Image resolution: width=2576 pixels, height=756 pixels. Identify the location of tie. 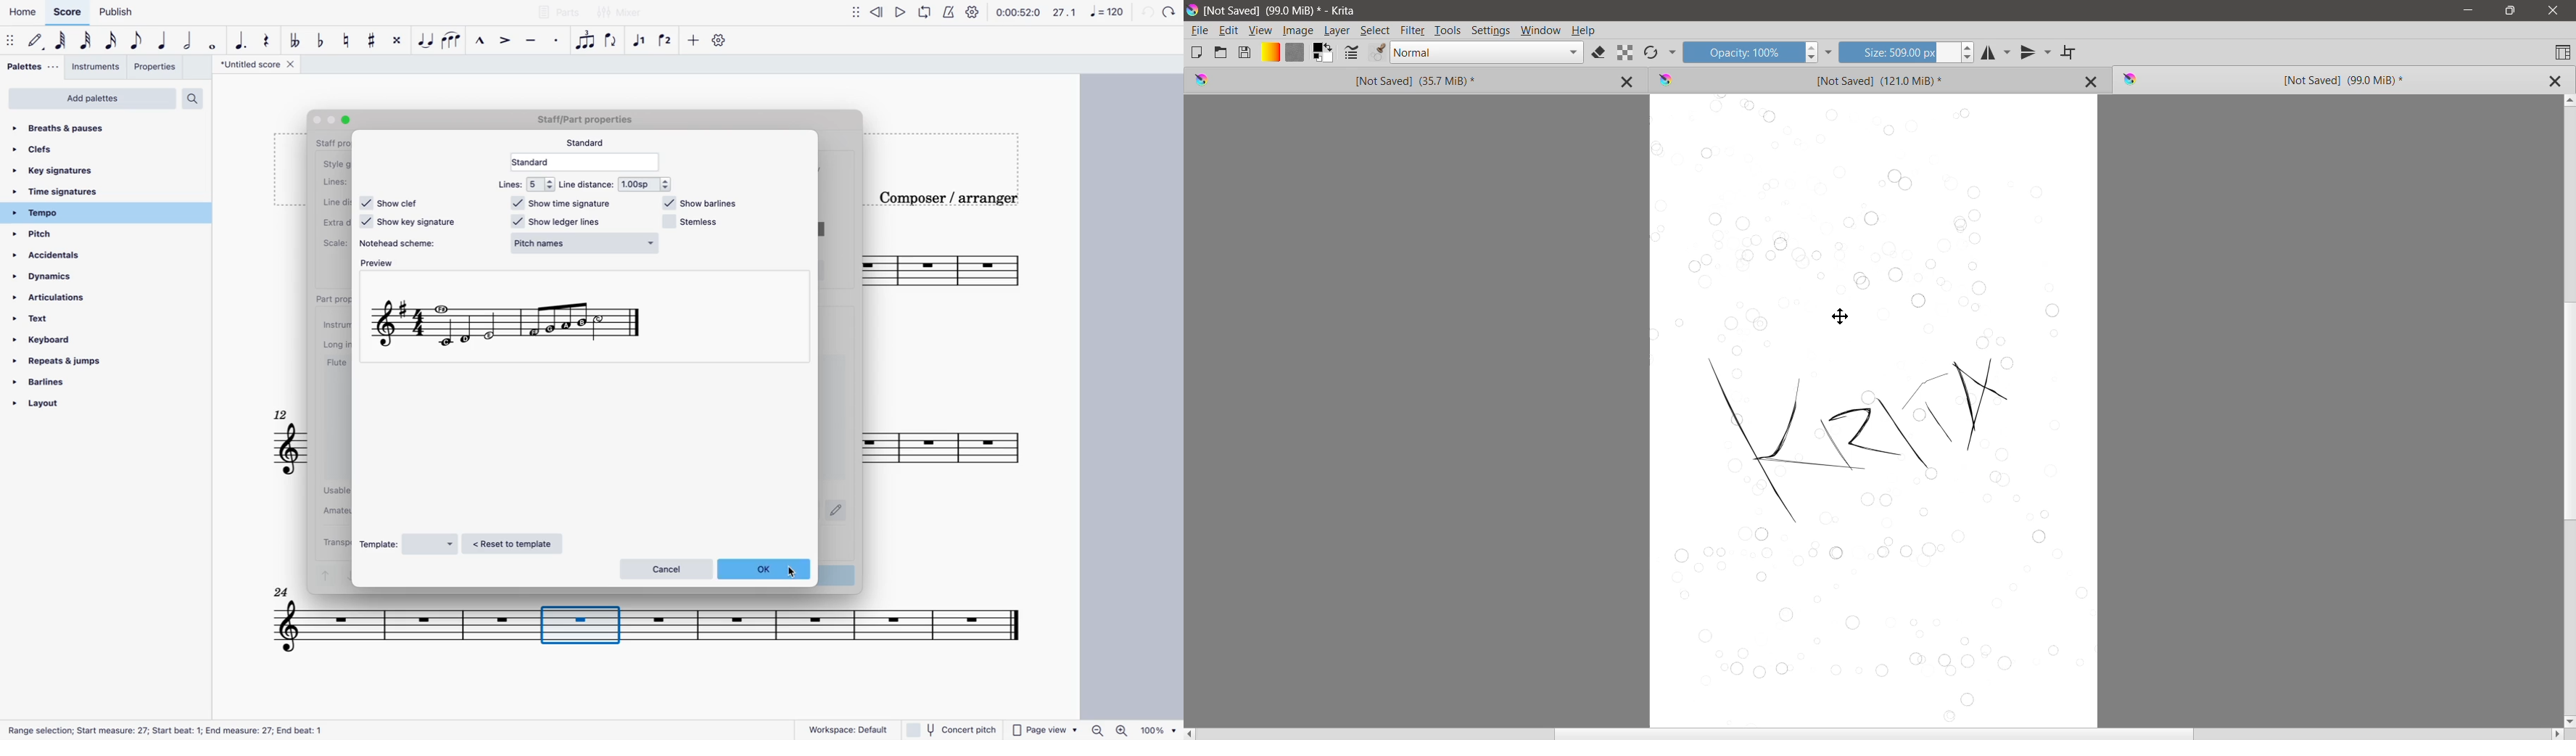
(424, 43).